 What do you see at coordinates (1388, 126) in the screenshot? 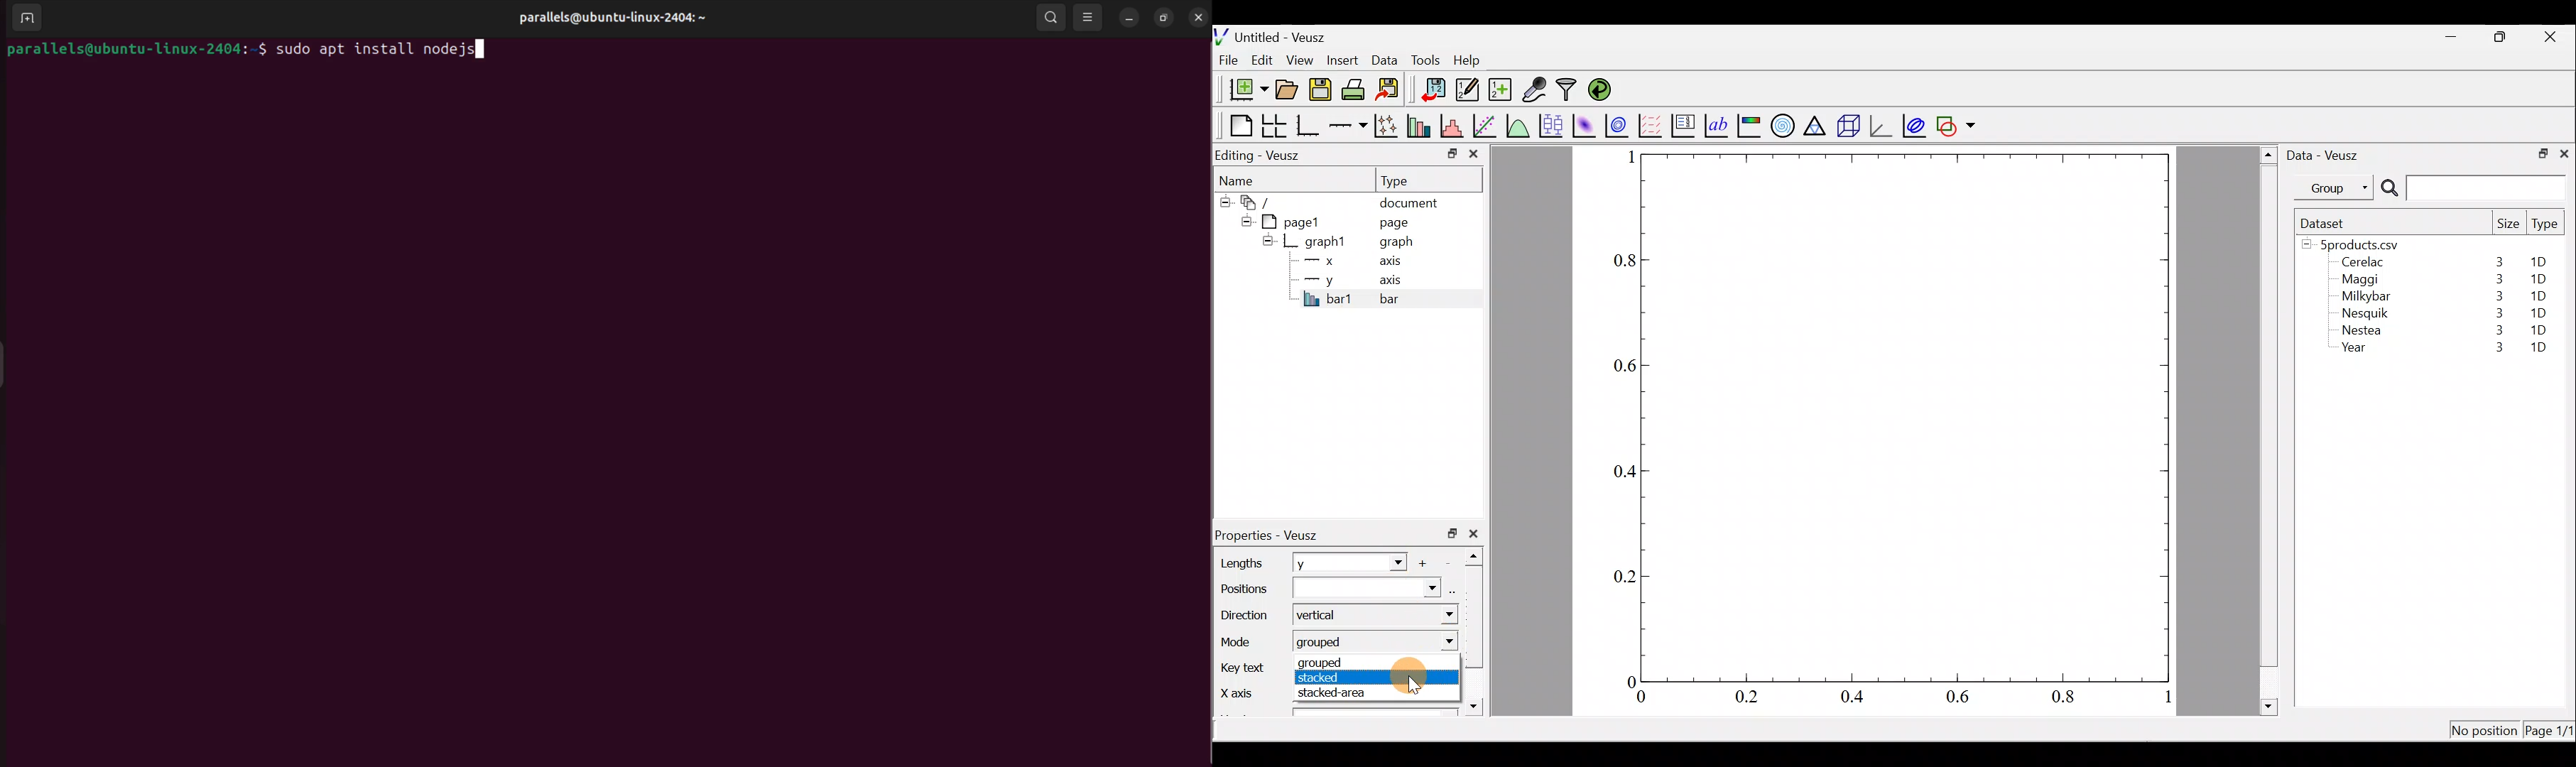
I see `Plot points with lines and error bars` at bounding box center [1388, 126].